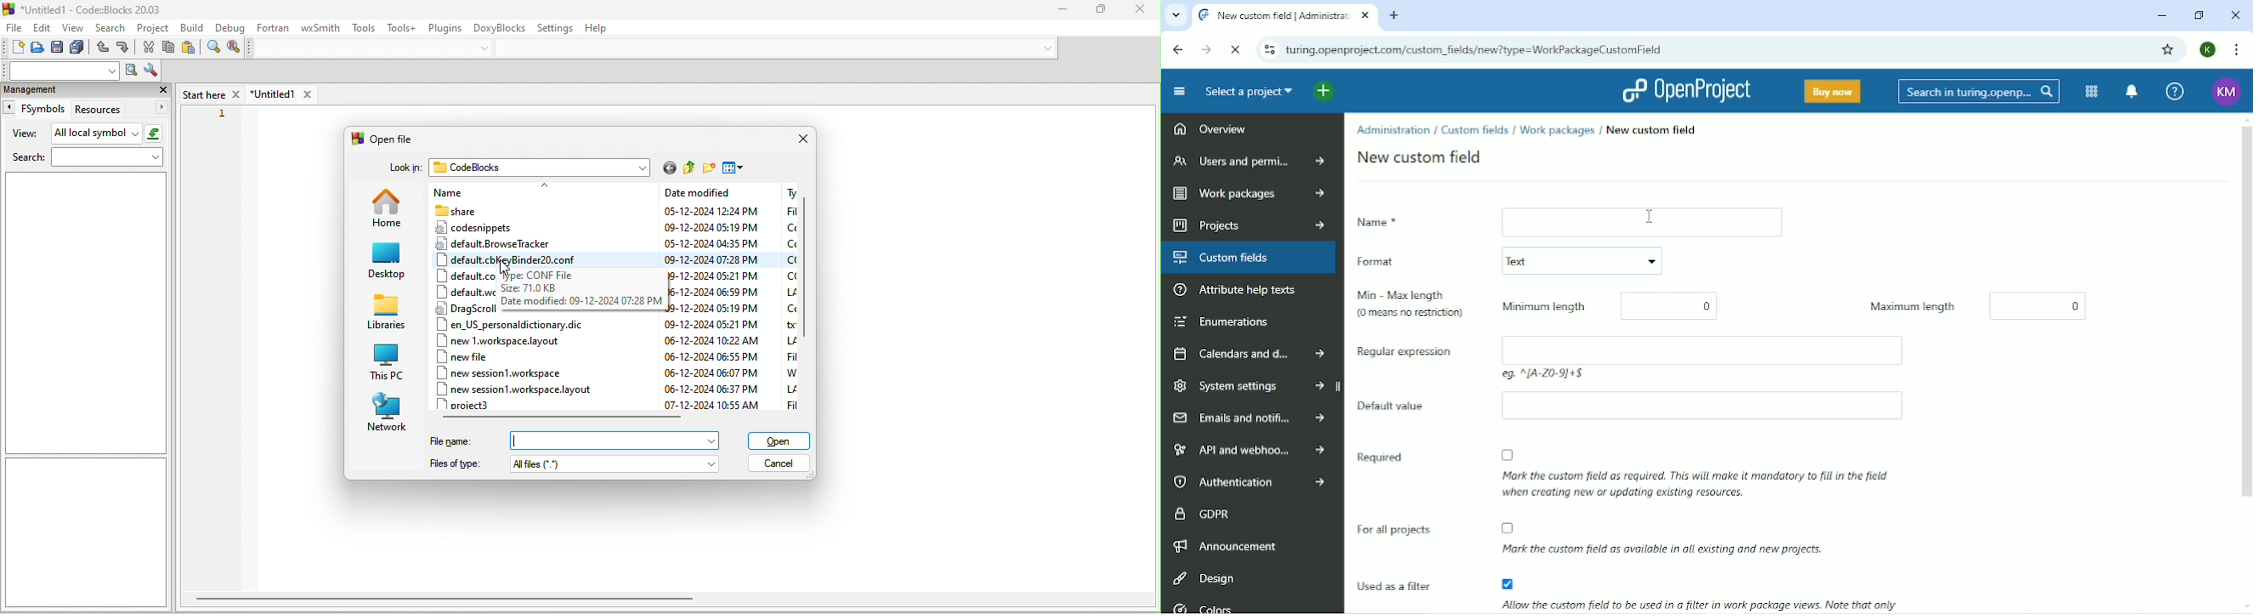 This screenshot has width=2268, height=616. I want to click on minimize, so click(1057, 11).